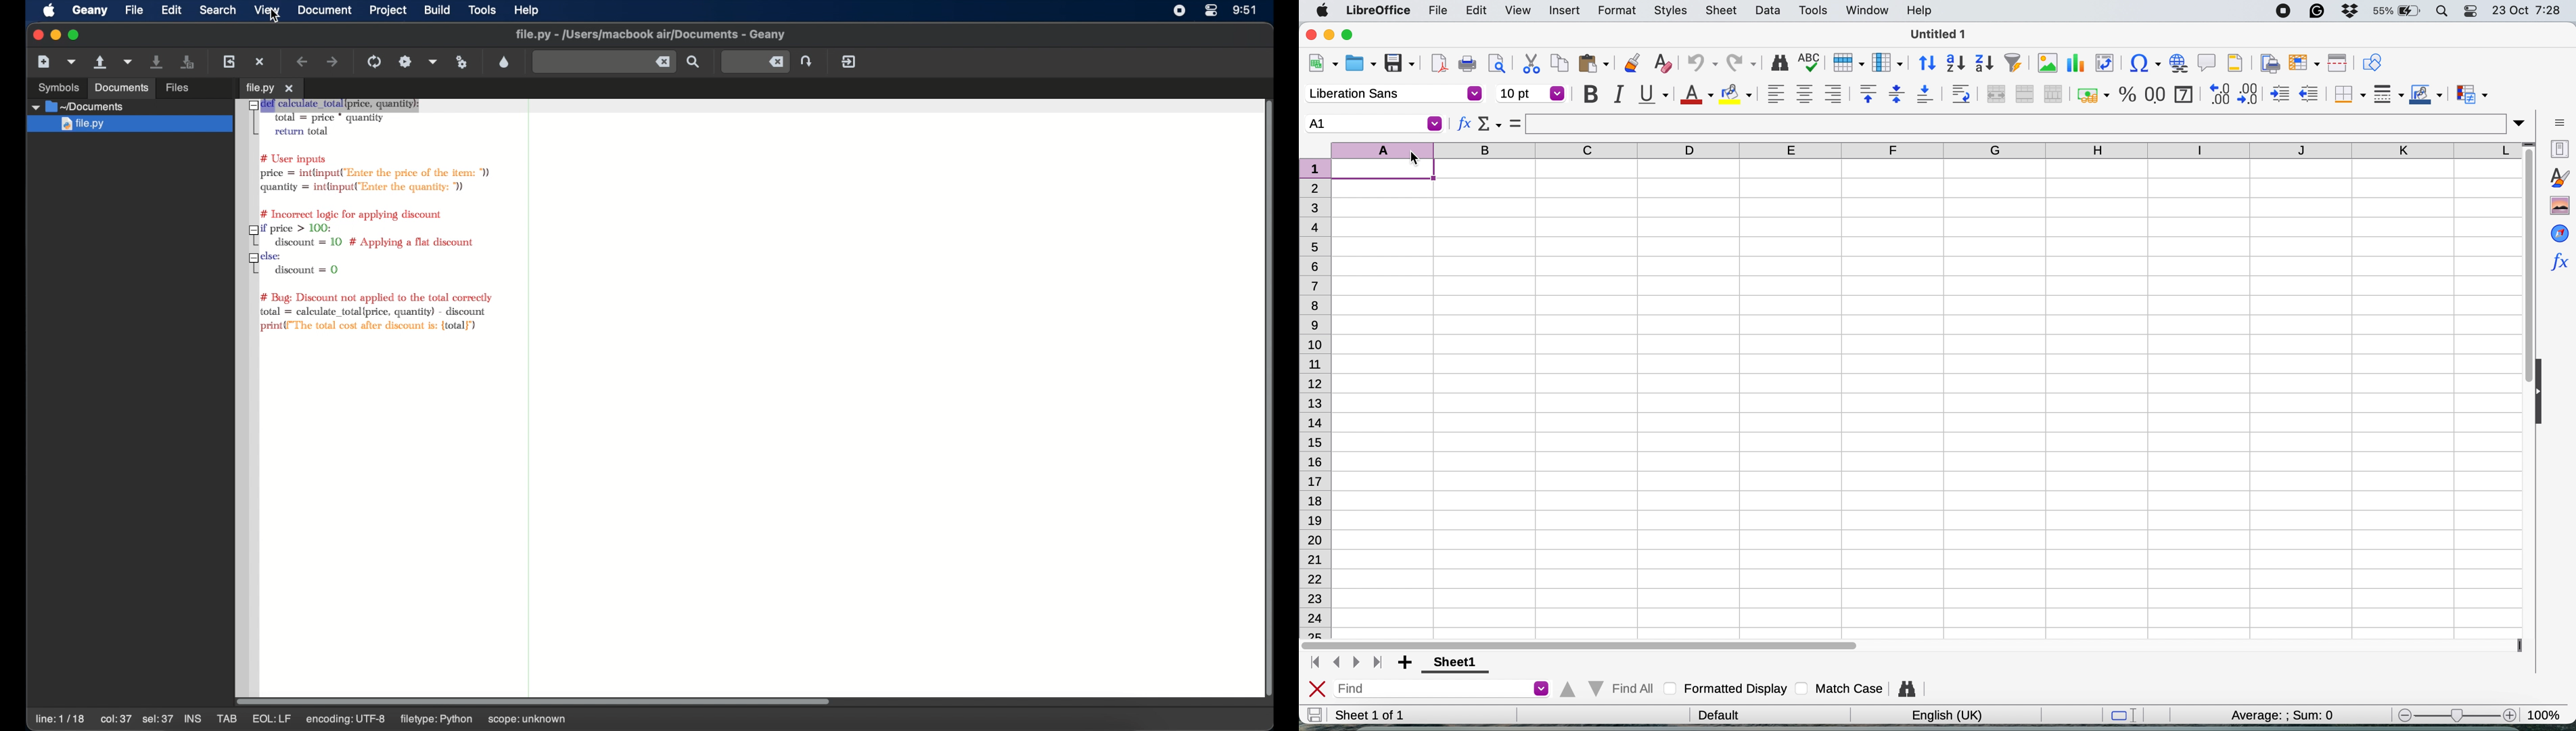 This screenshot has height=756, width=2576. I want to click on conditional, so click(2468, 92).